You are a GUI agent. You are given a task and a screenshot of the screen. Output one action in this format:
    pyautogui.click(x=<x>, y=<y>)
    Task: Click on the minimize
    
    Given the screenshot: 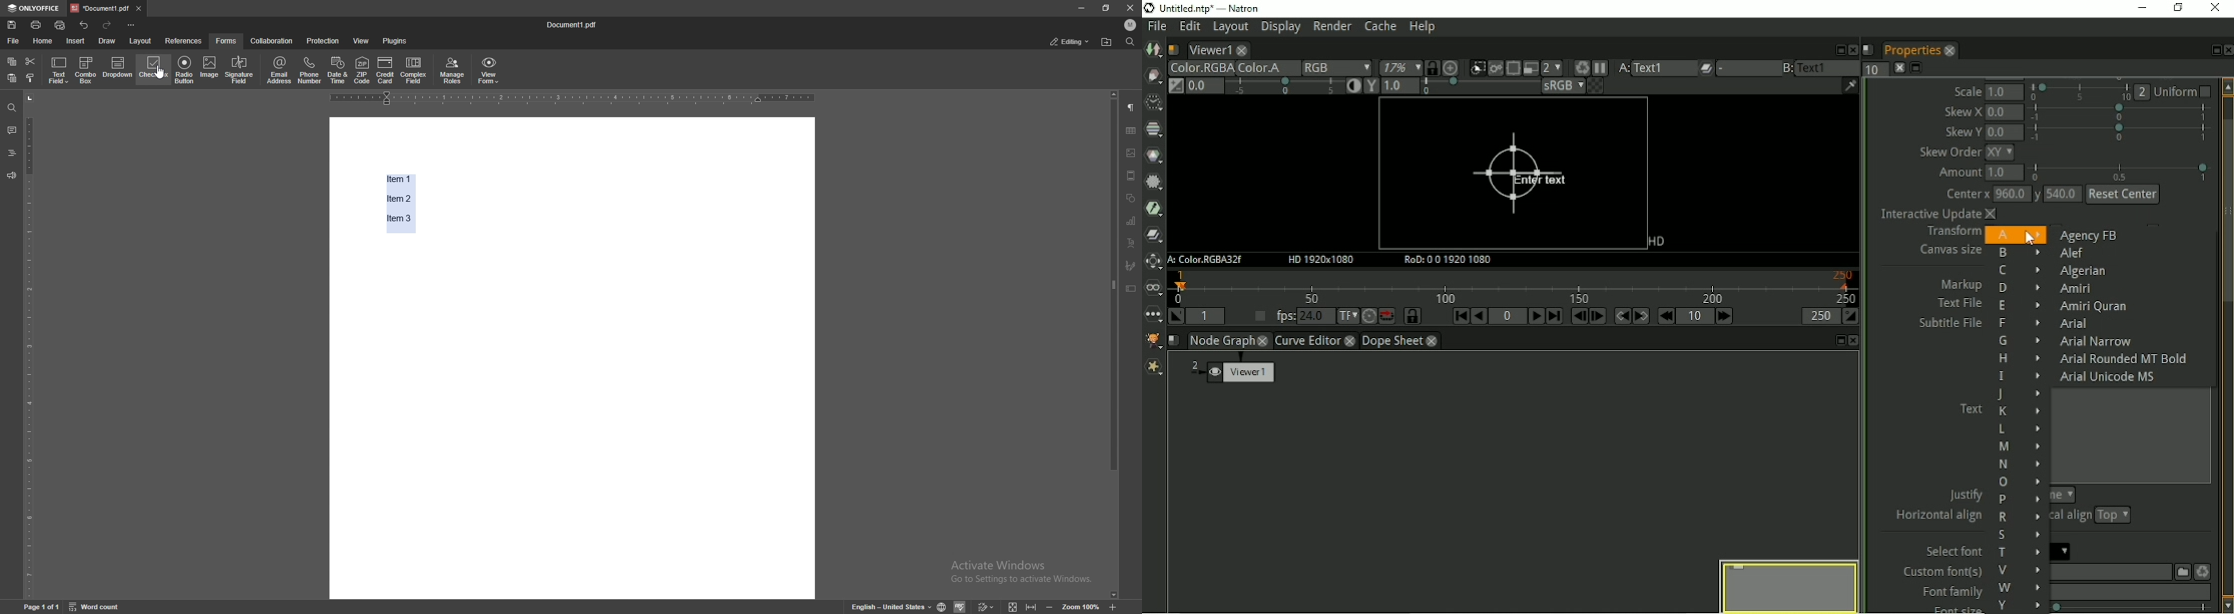 What is the action you would take?
    pyautogui.click(x=1080, y=8)
    